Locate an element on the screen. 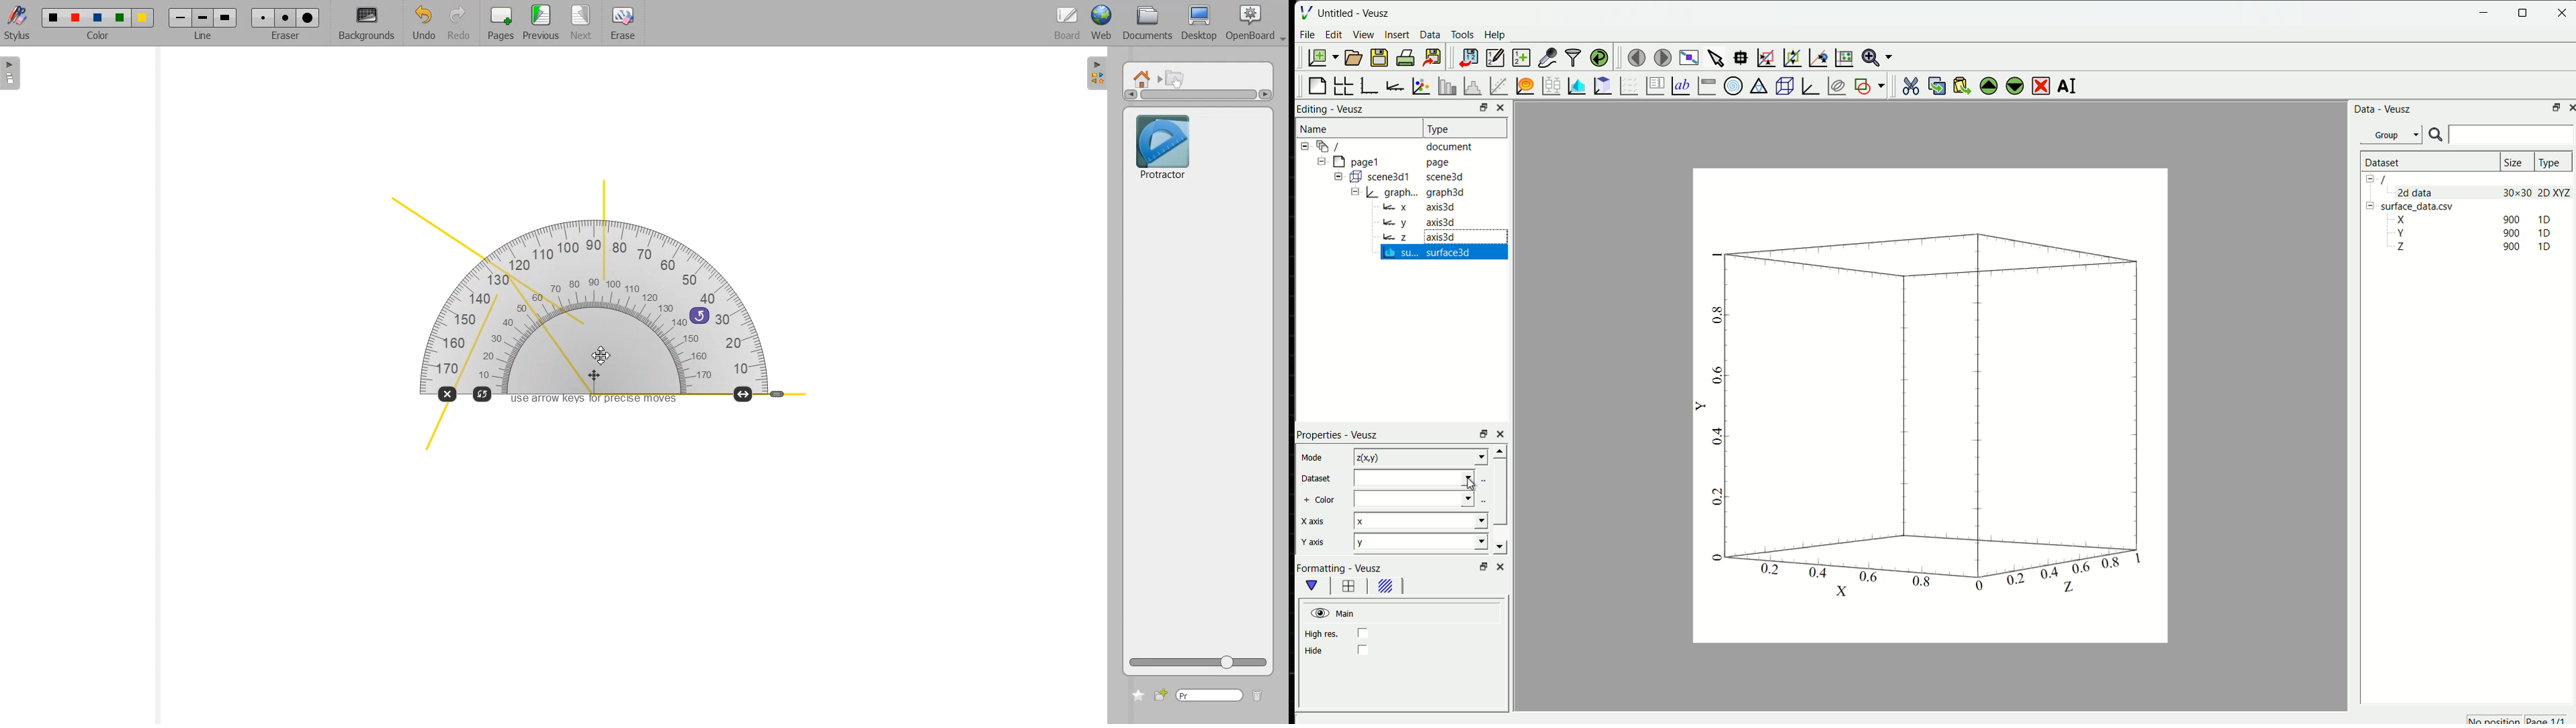 The height and width of the screenshot is (728, 2576). 2d data 30x30 2D XYZ is located at coordinates (2485, 192).